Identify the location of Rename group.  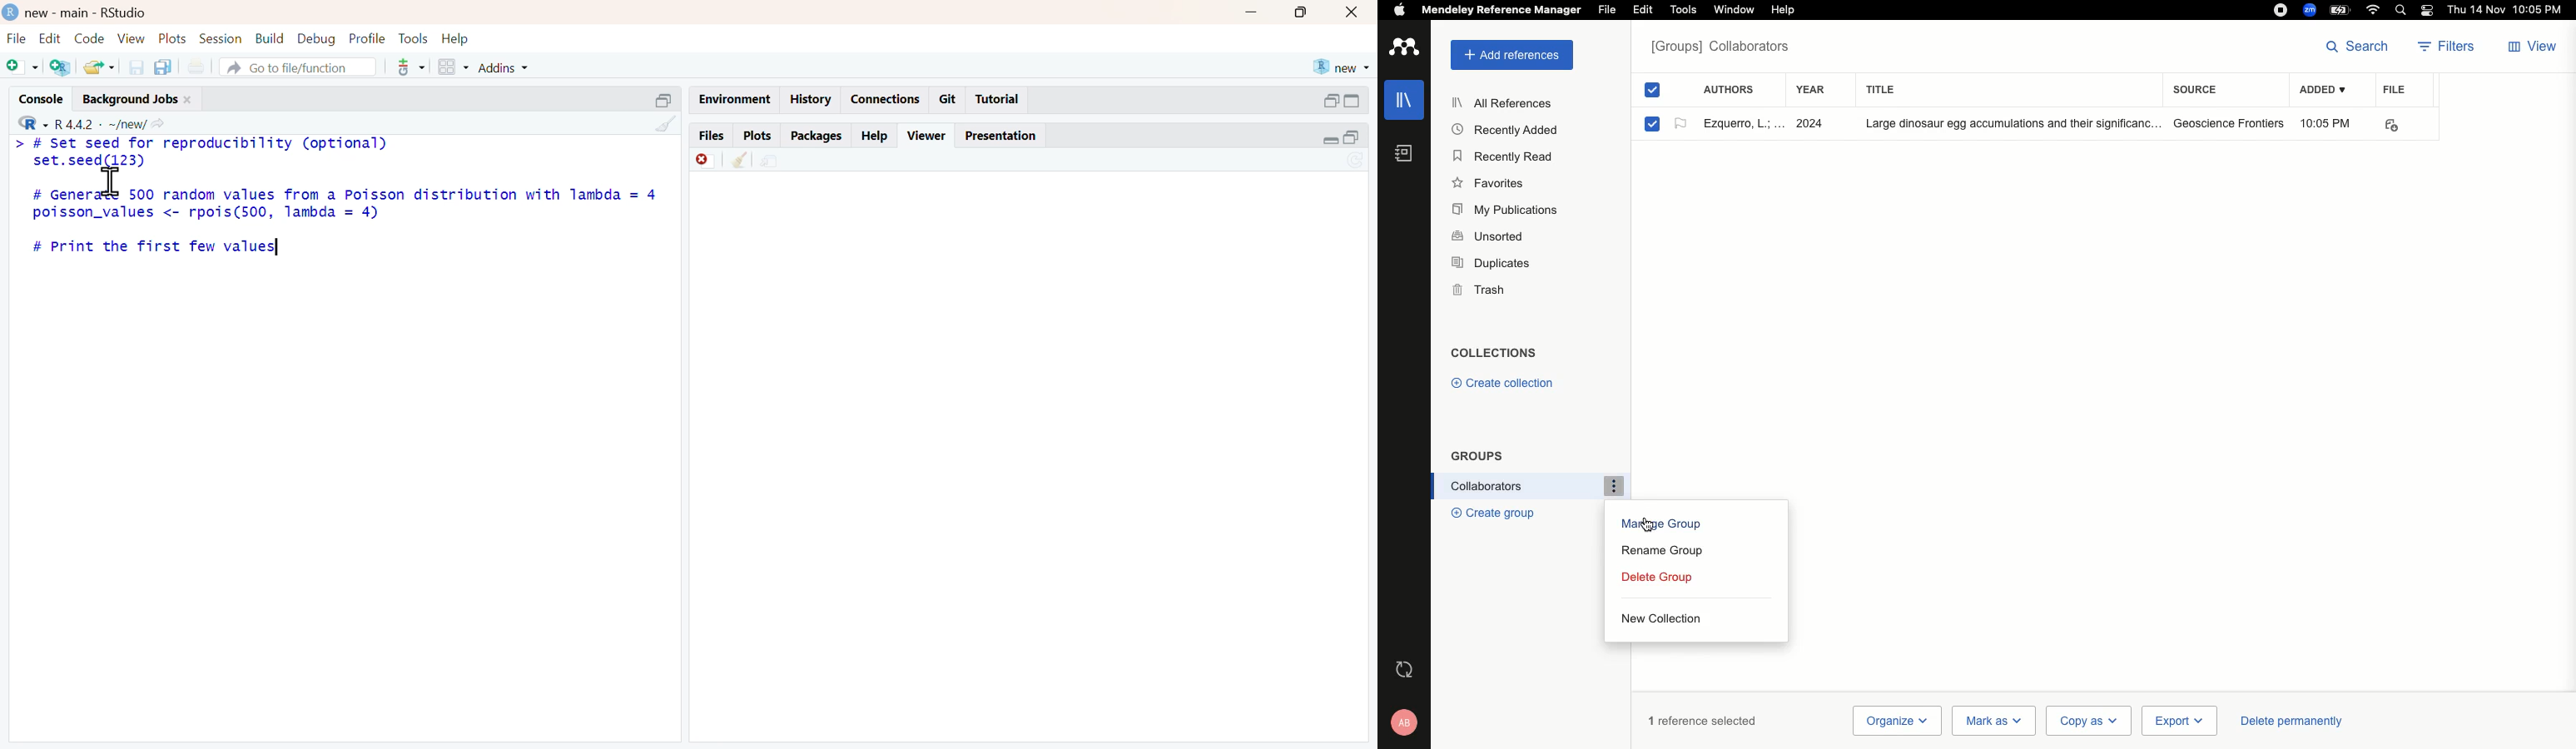
(1669, 552).